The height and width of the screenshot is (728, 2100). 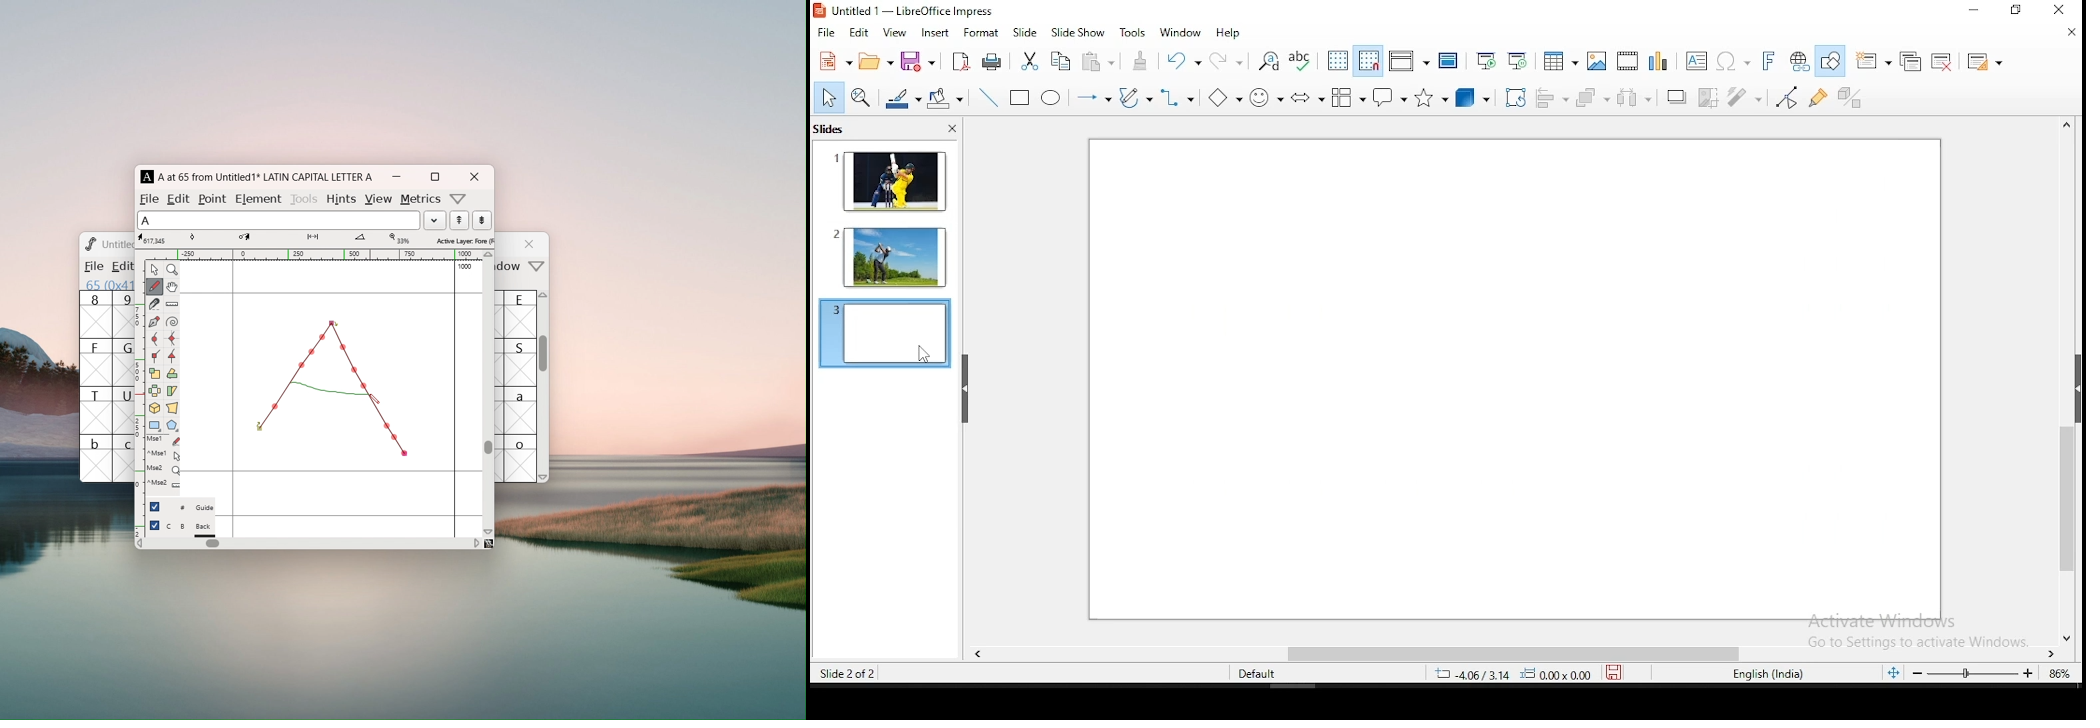 I want to click on slide 2 of 2, so click(x=852, y=673).